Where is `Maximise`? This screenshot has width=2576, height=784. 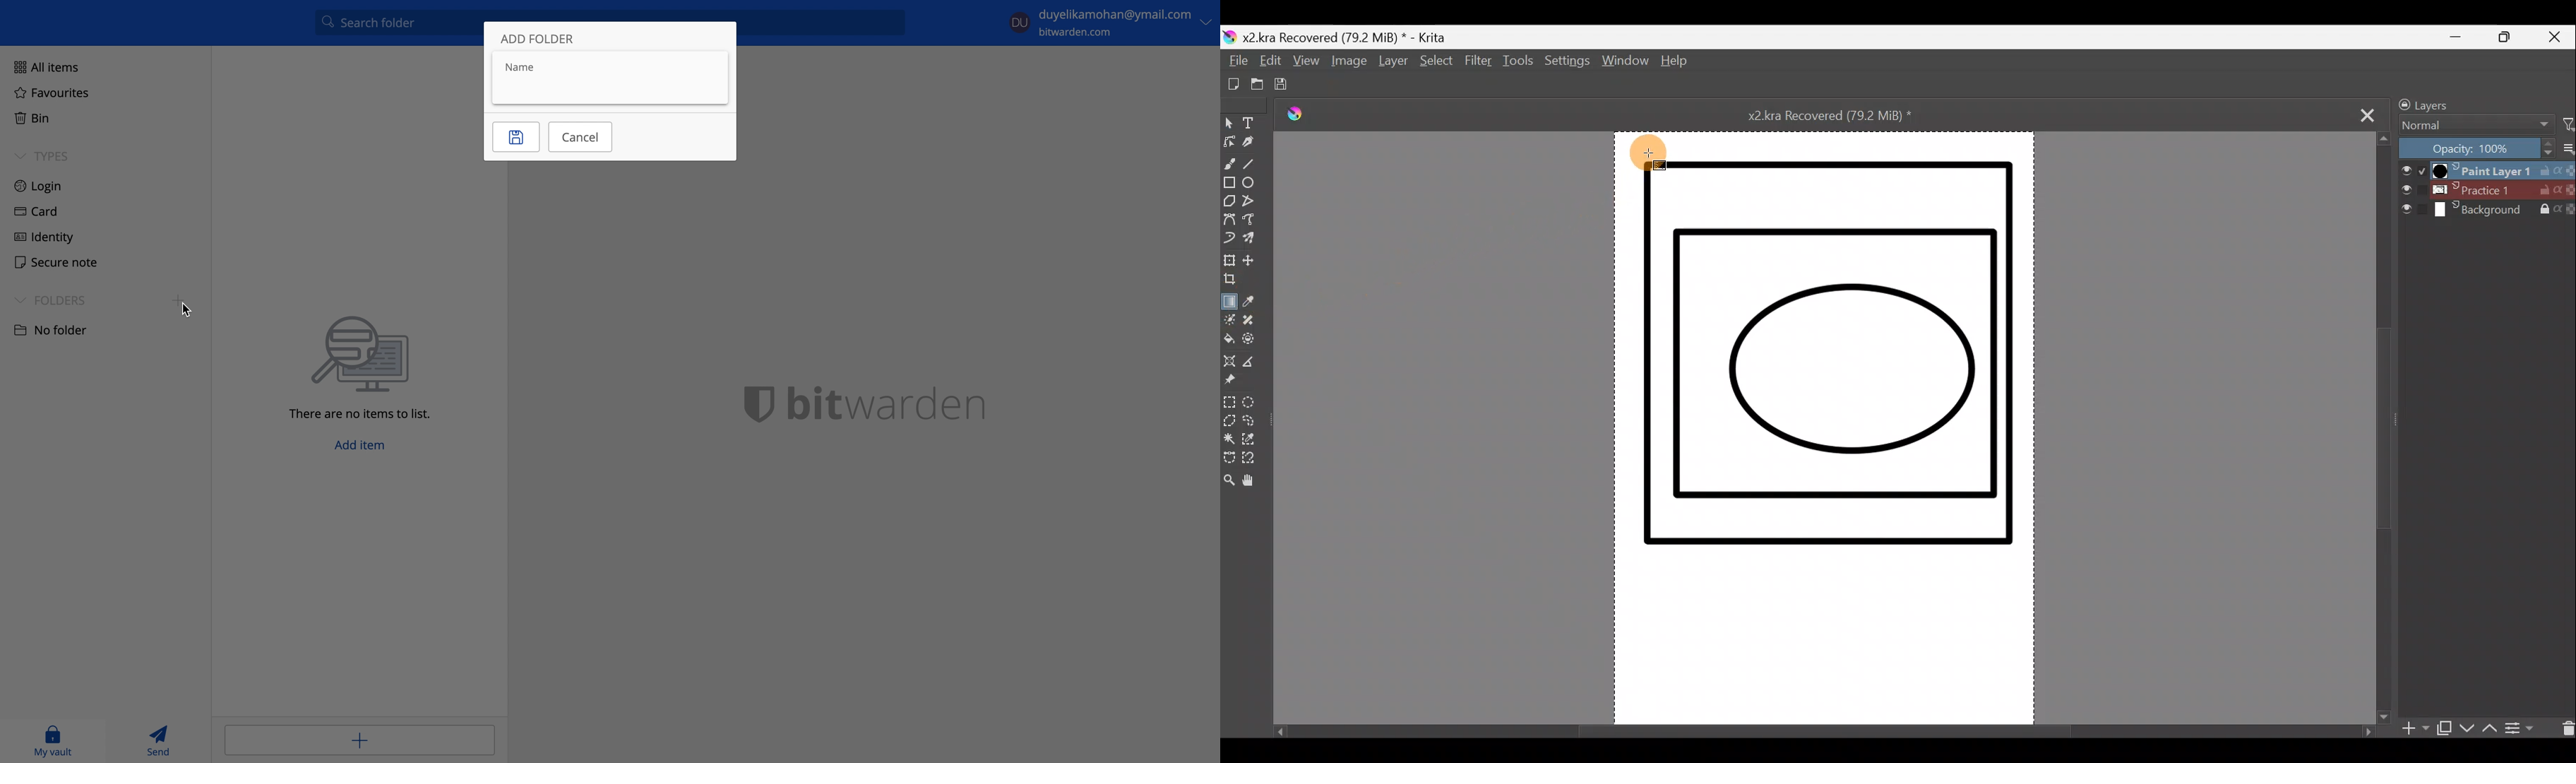 Maximise is located at coordinates (2511, 37).